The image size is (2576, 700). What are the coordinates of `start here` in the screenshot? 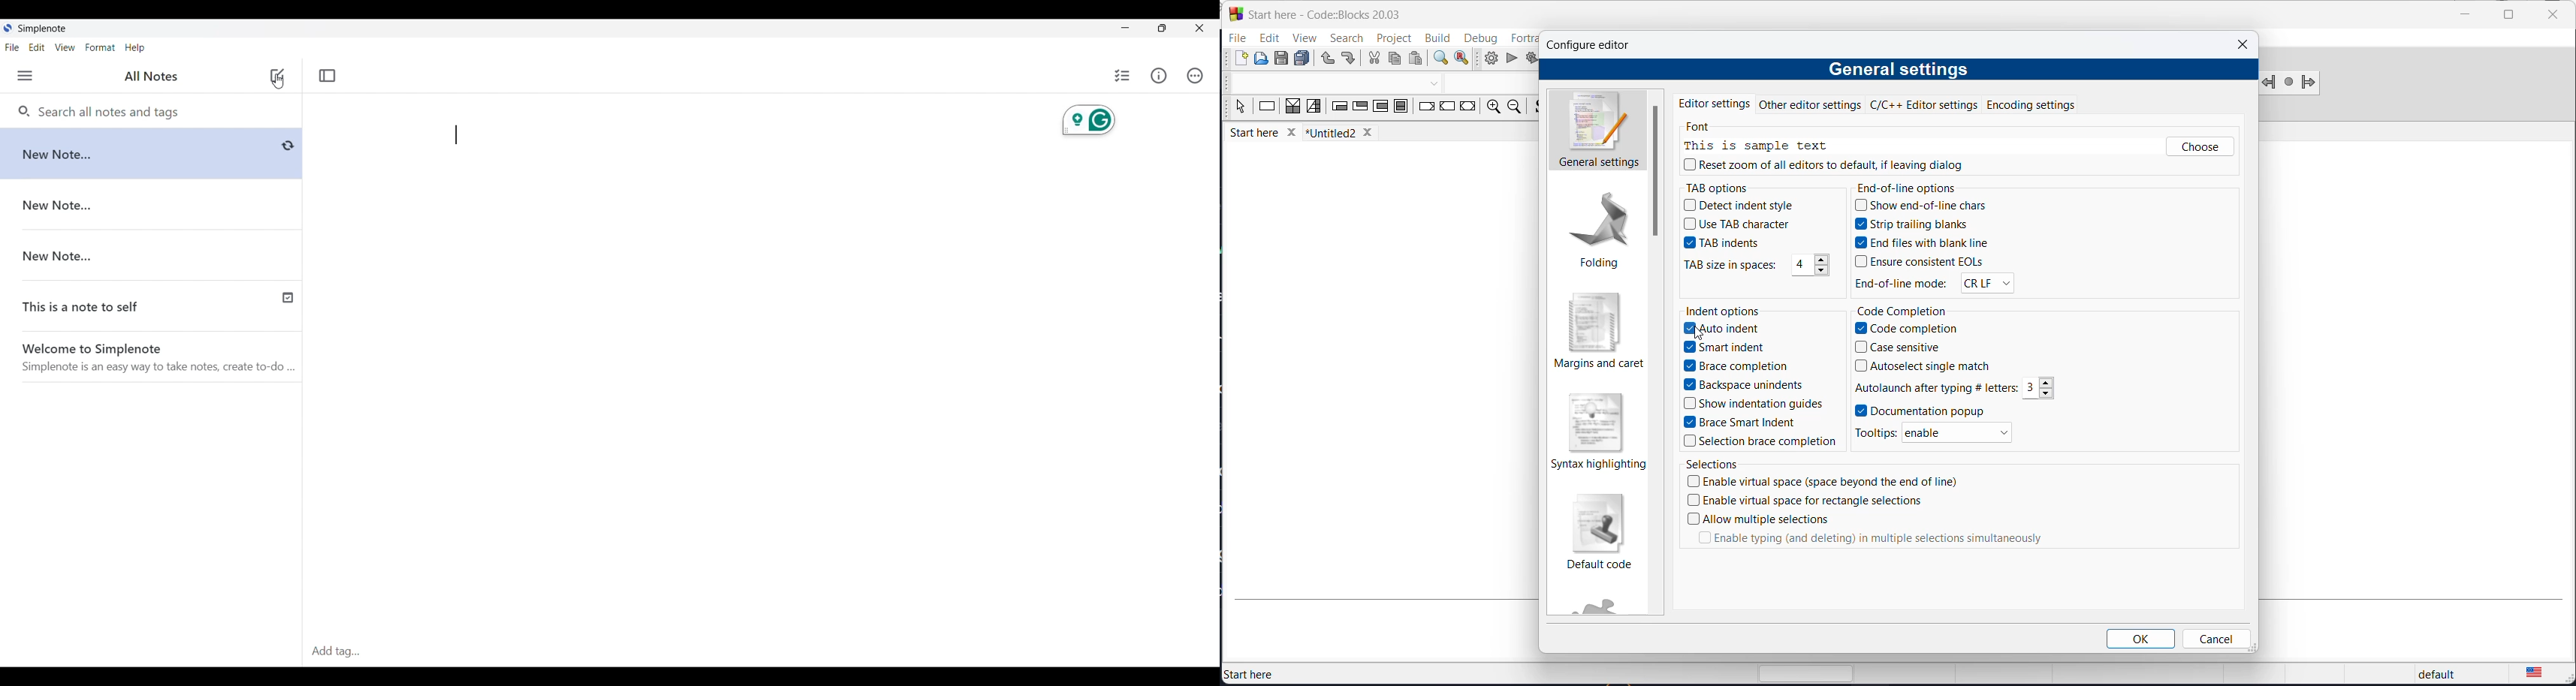 It's located at (1251, 672).